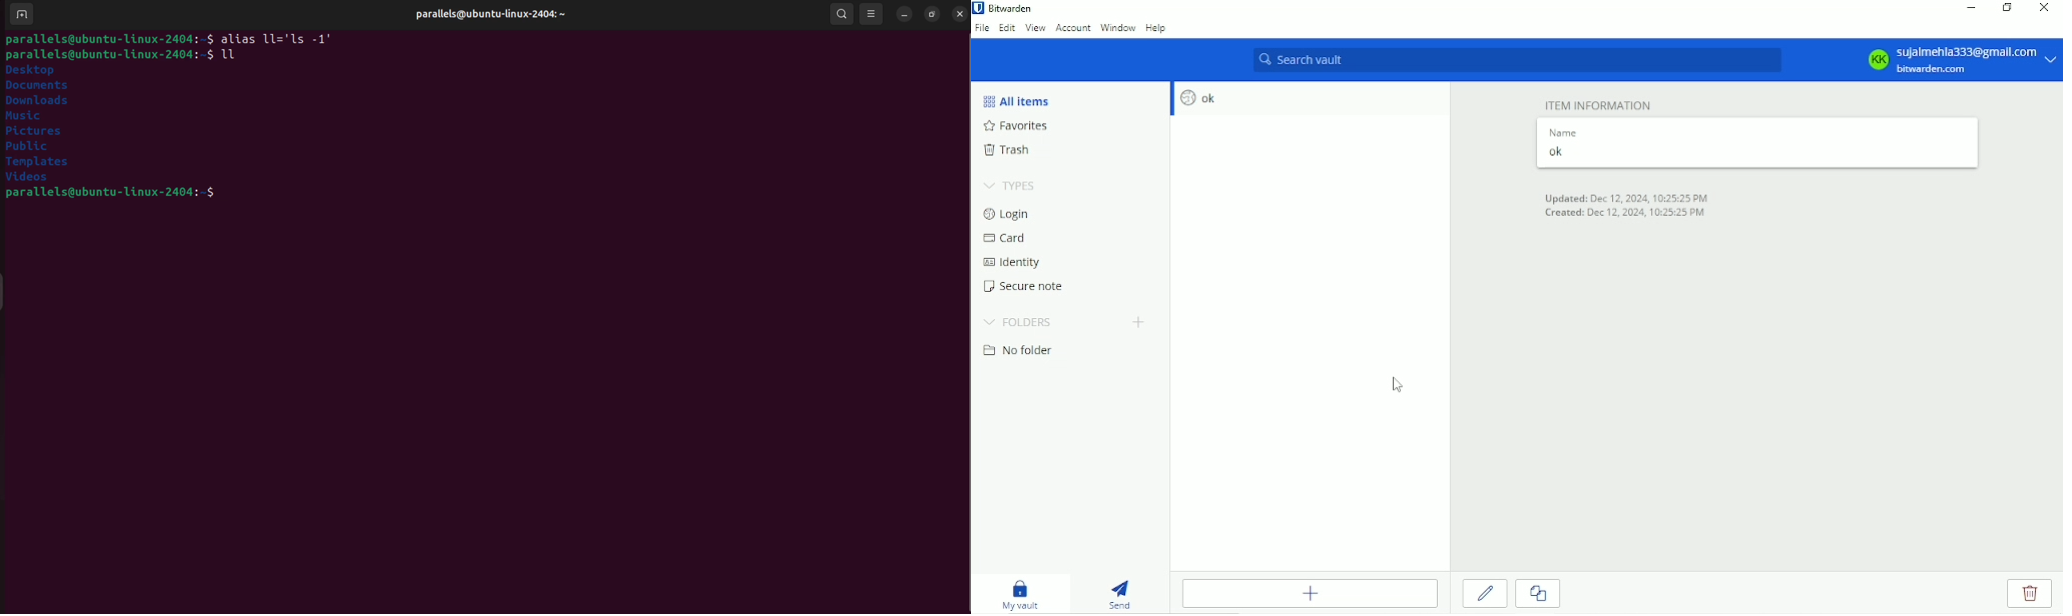 Image resolution: width=2072 pixels, height=616 pixels. What do you see at coordinates (1600, 103) in the screenshot?
I see `Item information` at bounding box center [1600, 103].